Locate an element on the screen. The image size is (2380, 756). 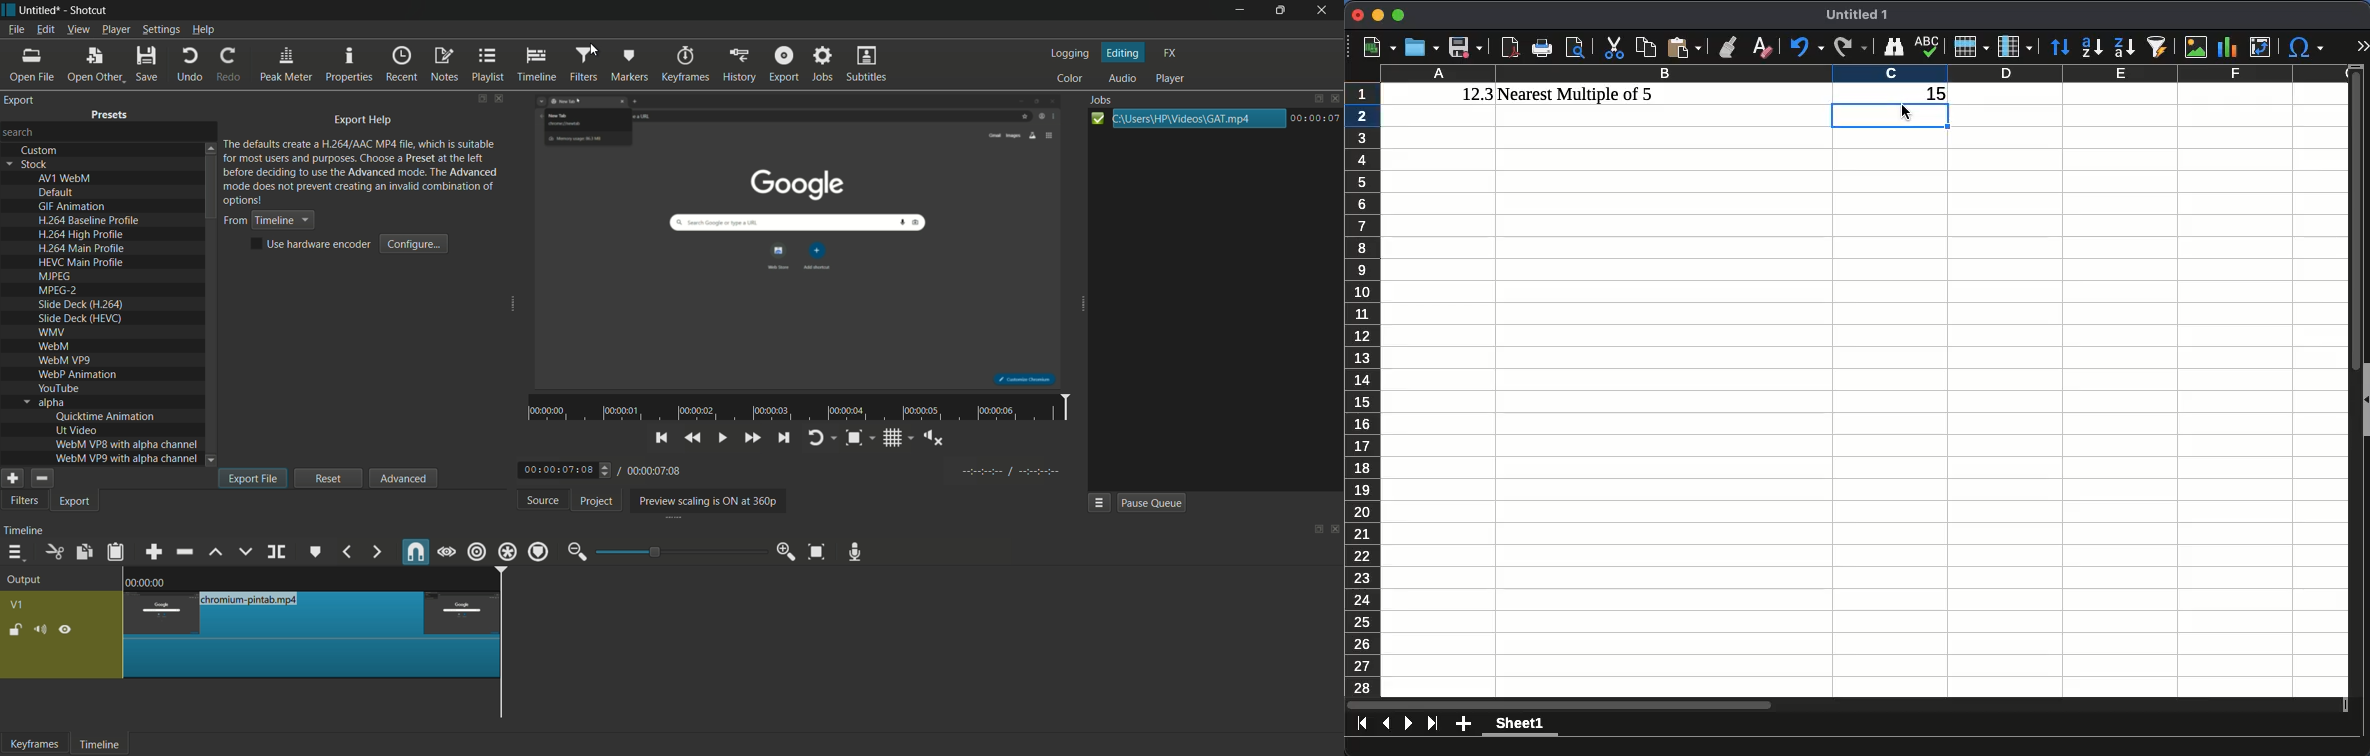
MPEG-2 is located at coordinates (62, 289).